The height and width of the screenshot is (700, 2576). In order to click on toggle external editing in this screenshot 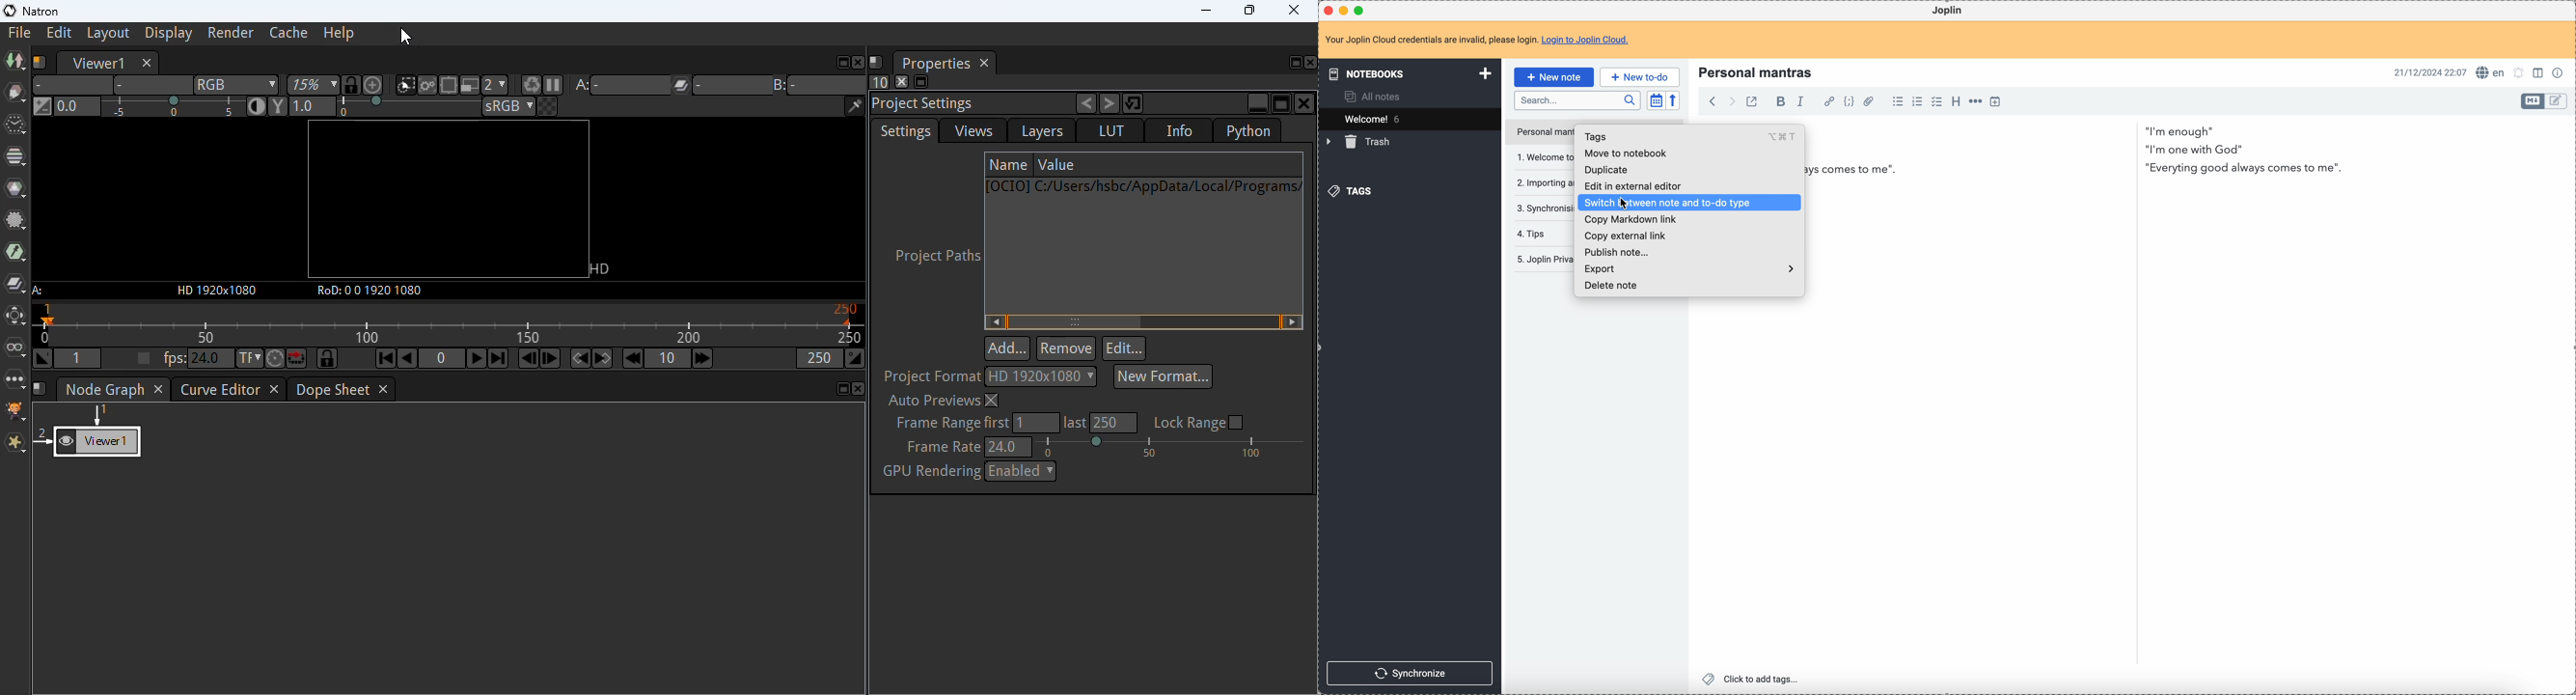, I will do `click(1753, 103)`.